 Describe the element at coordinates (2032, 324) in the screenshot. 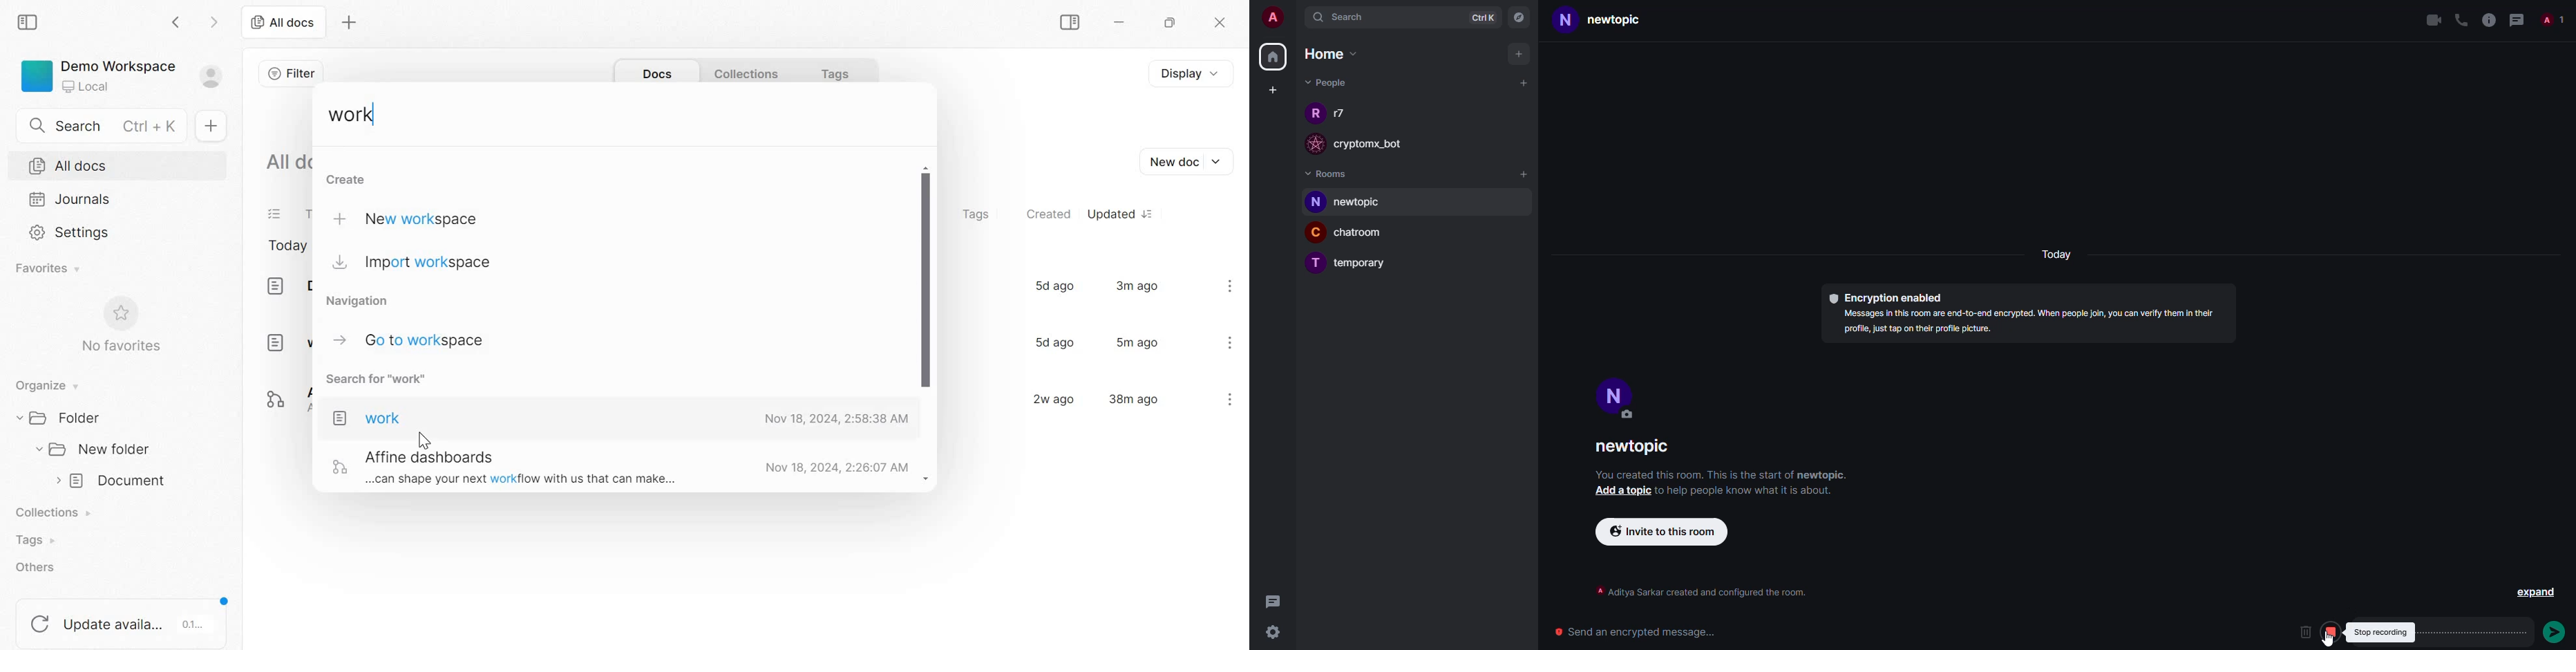

I see `info` at that location.